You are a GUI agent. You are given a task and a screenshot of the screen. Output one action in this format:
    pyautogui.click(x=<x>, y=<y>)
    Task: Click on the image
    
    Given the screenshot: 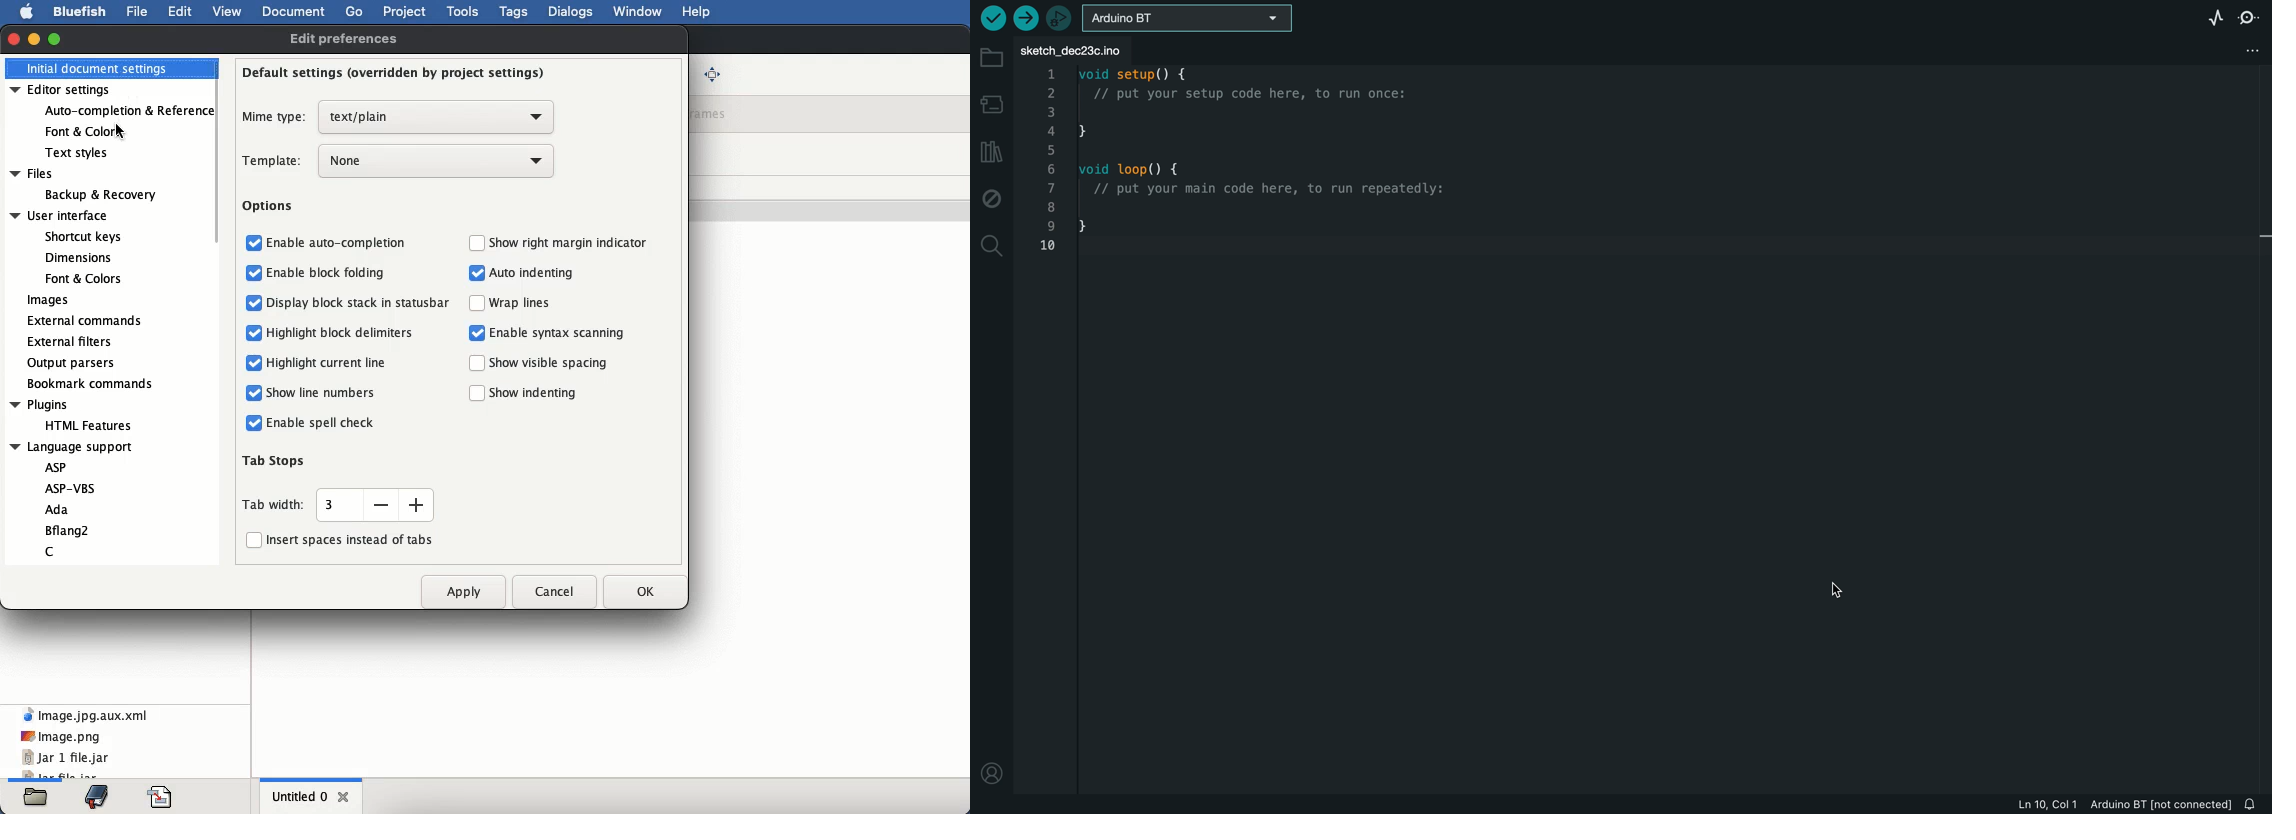 What is the action you would take?
    pyautogui.click(x=61, y=736)
    